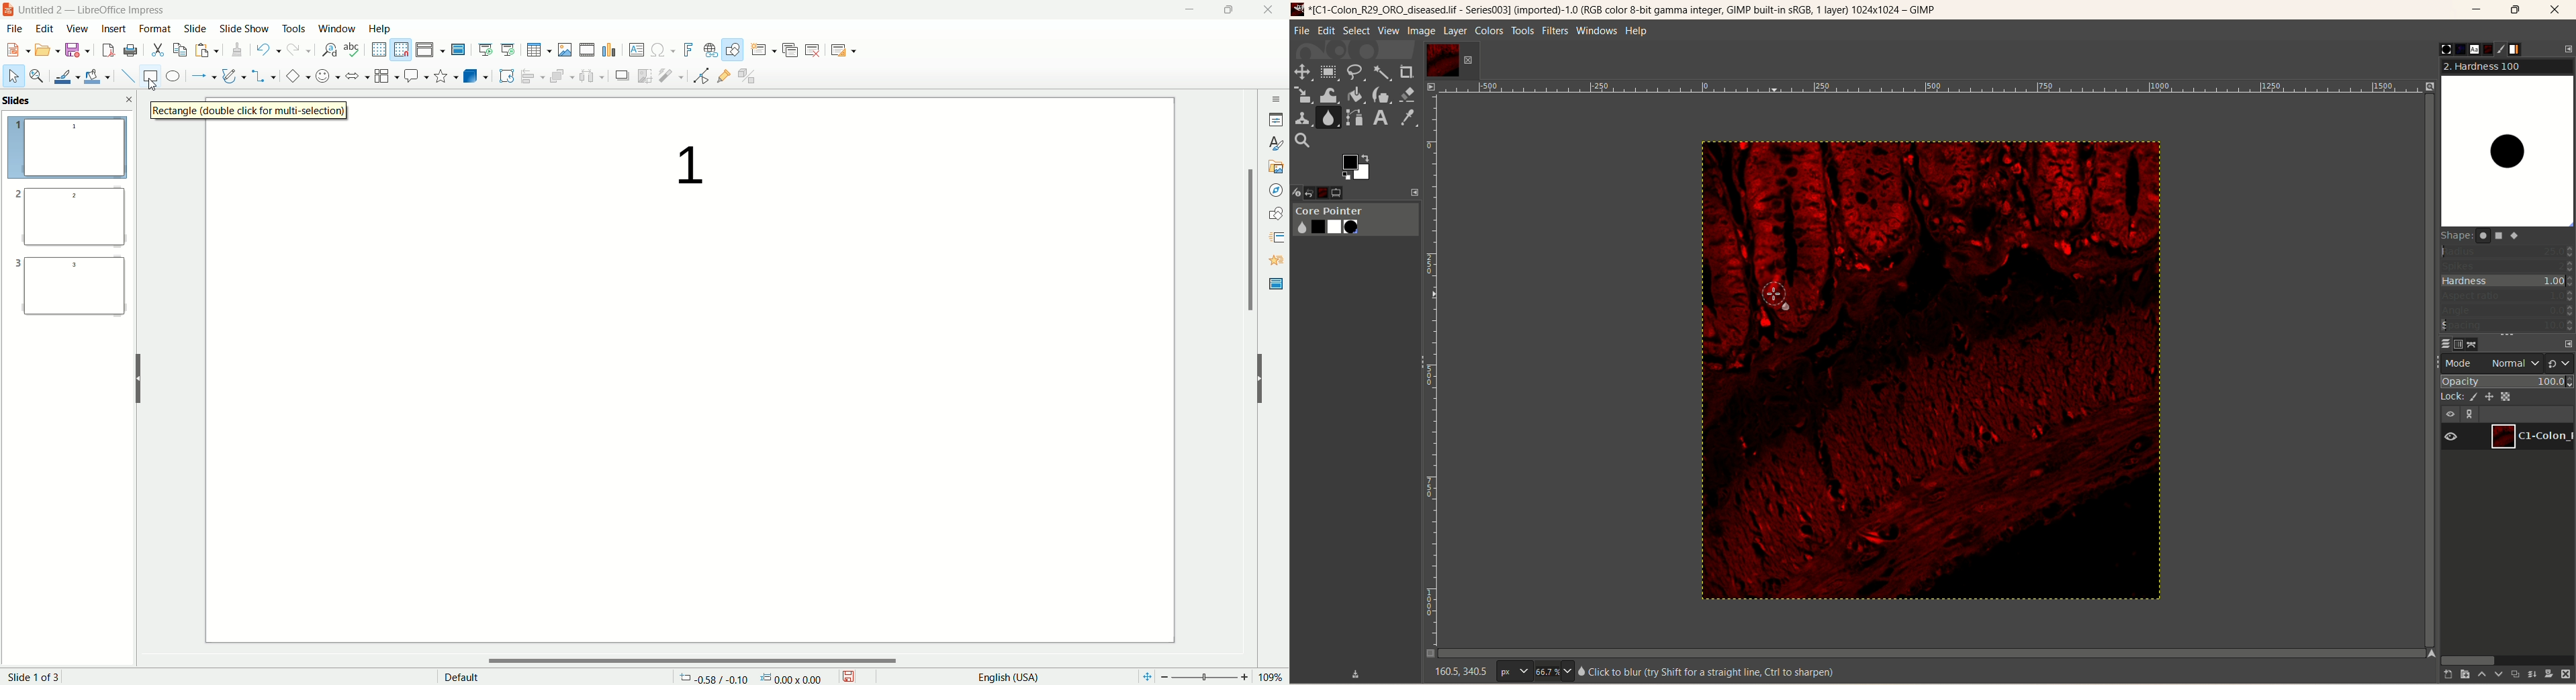 This screenshot has height=700, width=2576. I want to click on window, so click(336, 28).